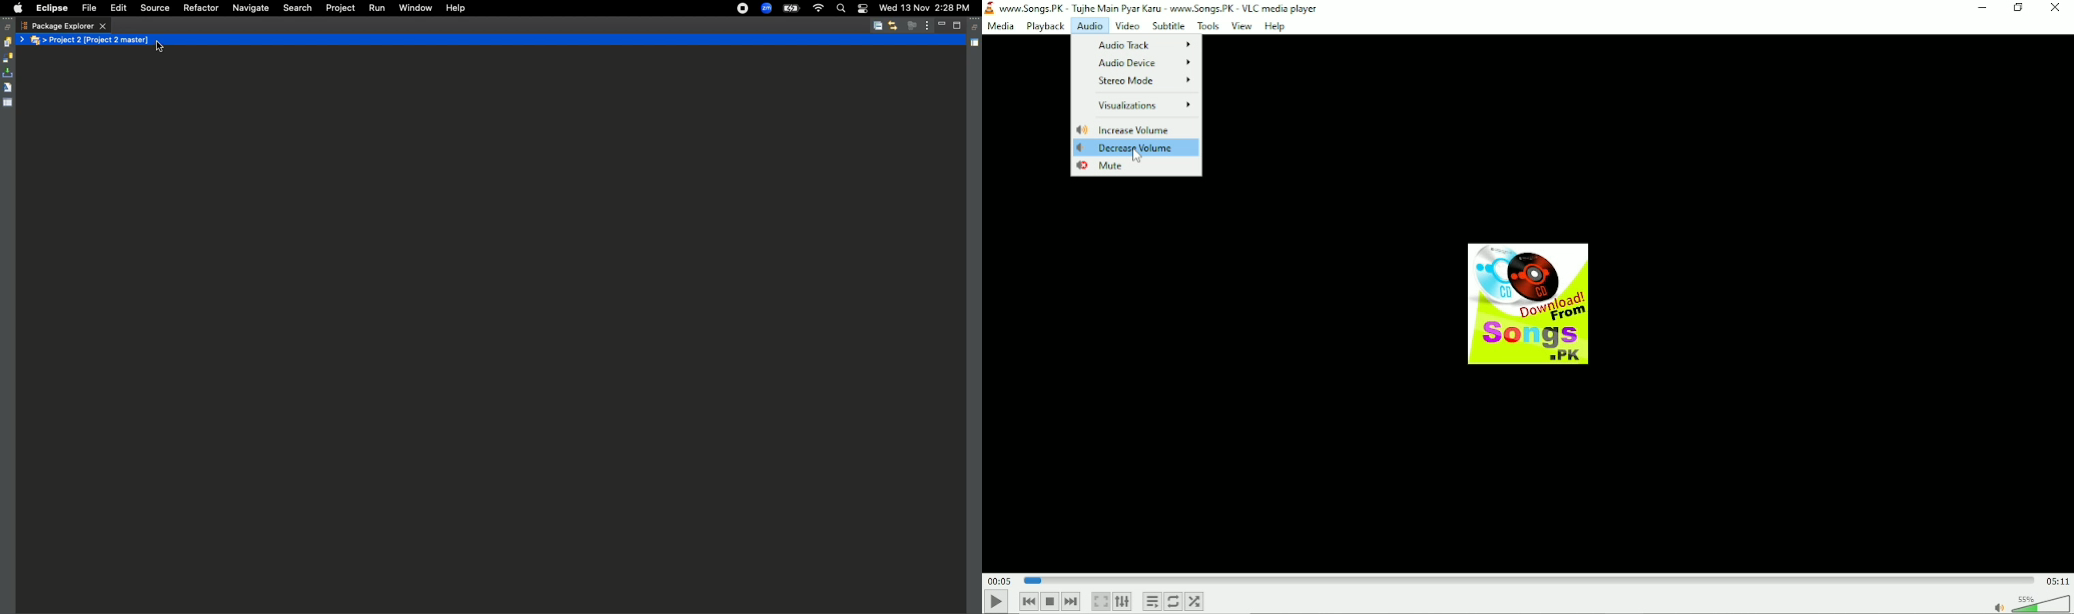 This screenshot has height=616, width=2100. Describe the element at coordinates (1143, 62) in the screenshot. I see `Audio device` at that location.